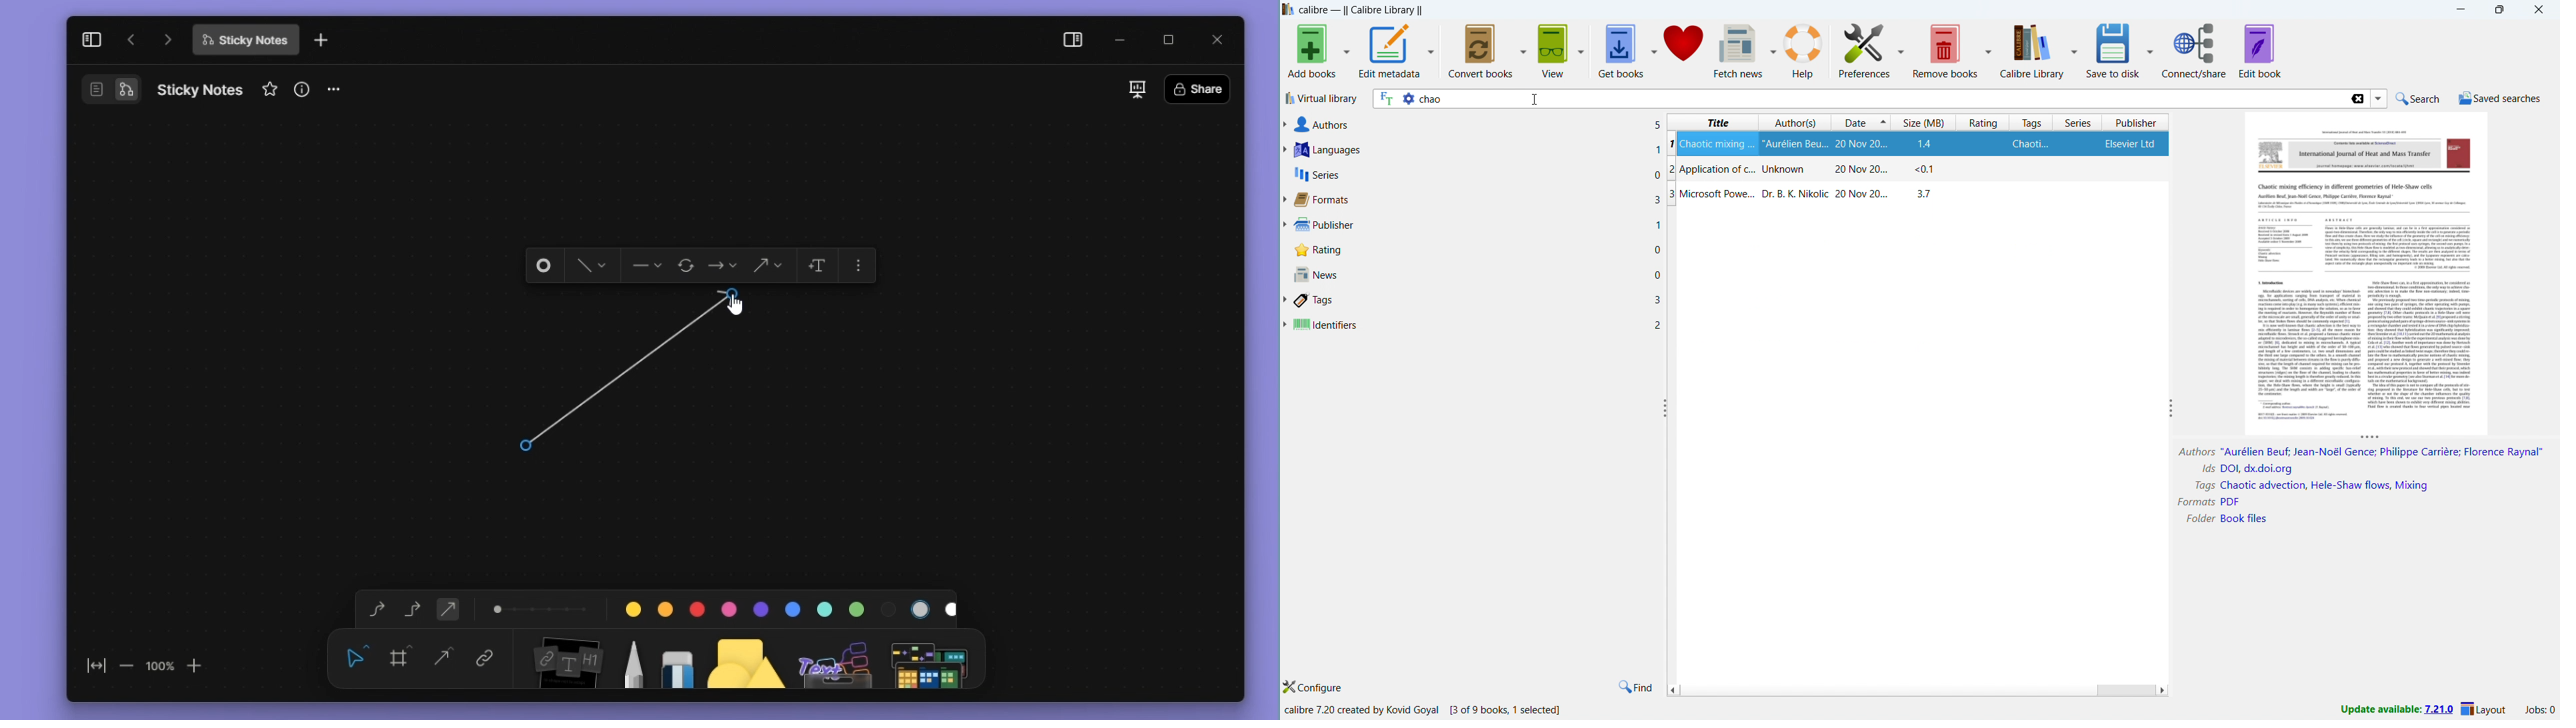  I want to click on get books options, so click(1654, 49).